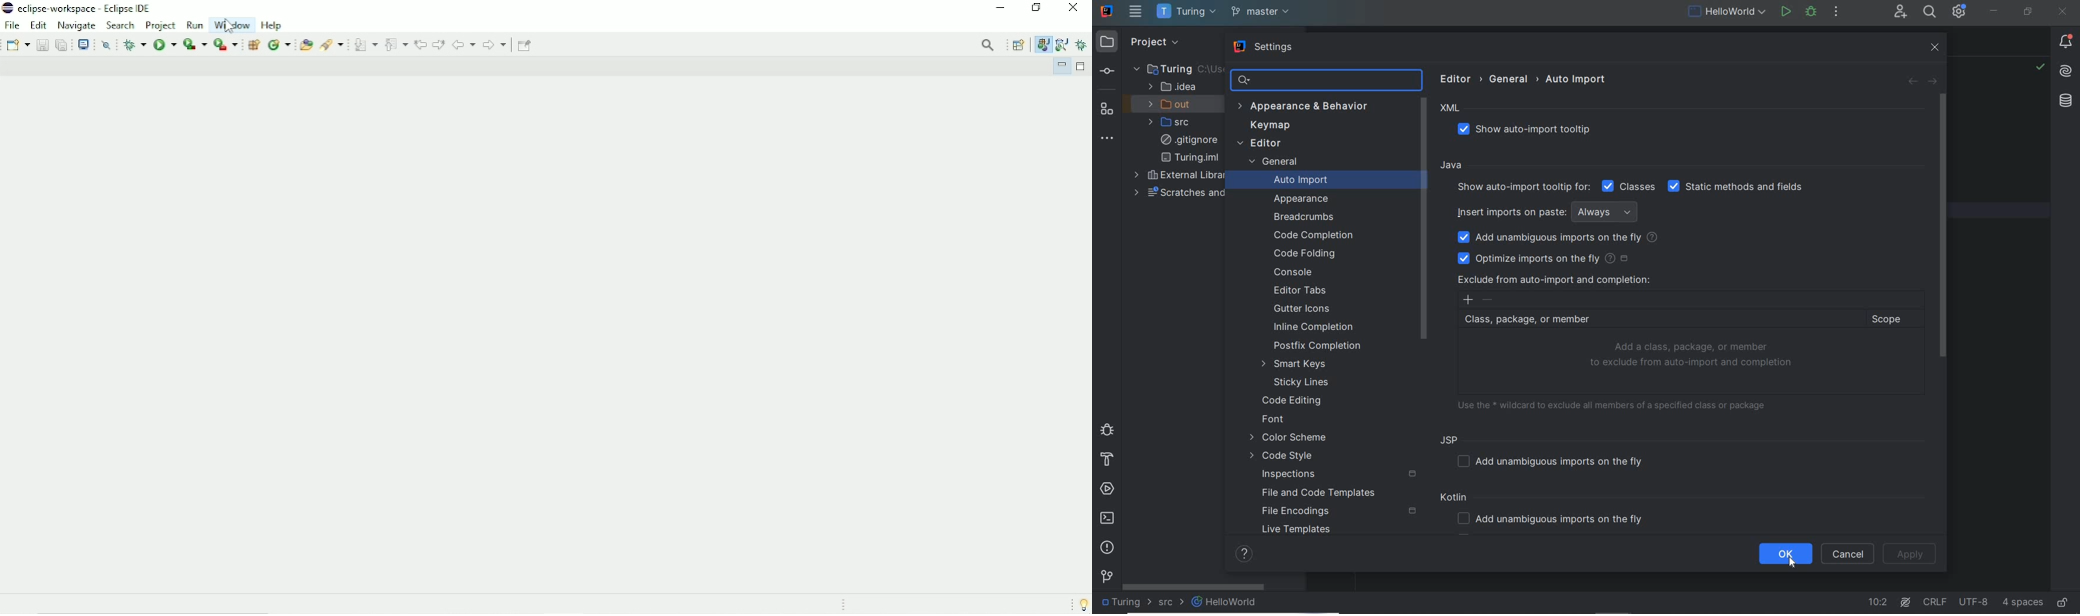  I want to click on STATIC MEATHODS AND FIELDS, so click(1736, 187).